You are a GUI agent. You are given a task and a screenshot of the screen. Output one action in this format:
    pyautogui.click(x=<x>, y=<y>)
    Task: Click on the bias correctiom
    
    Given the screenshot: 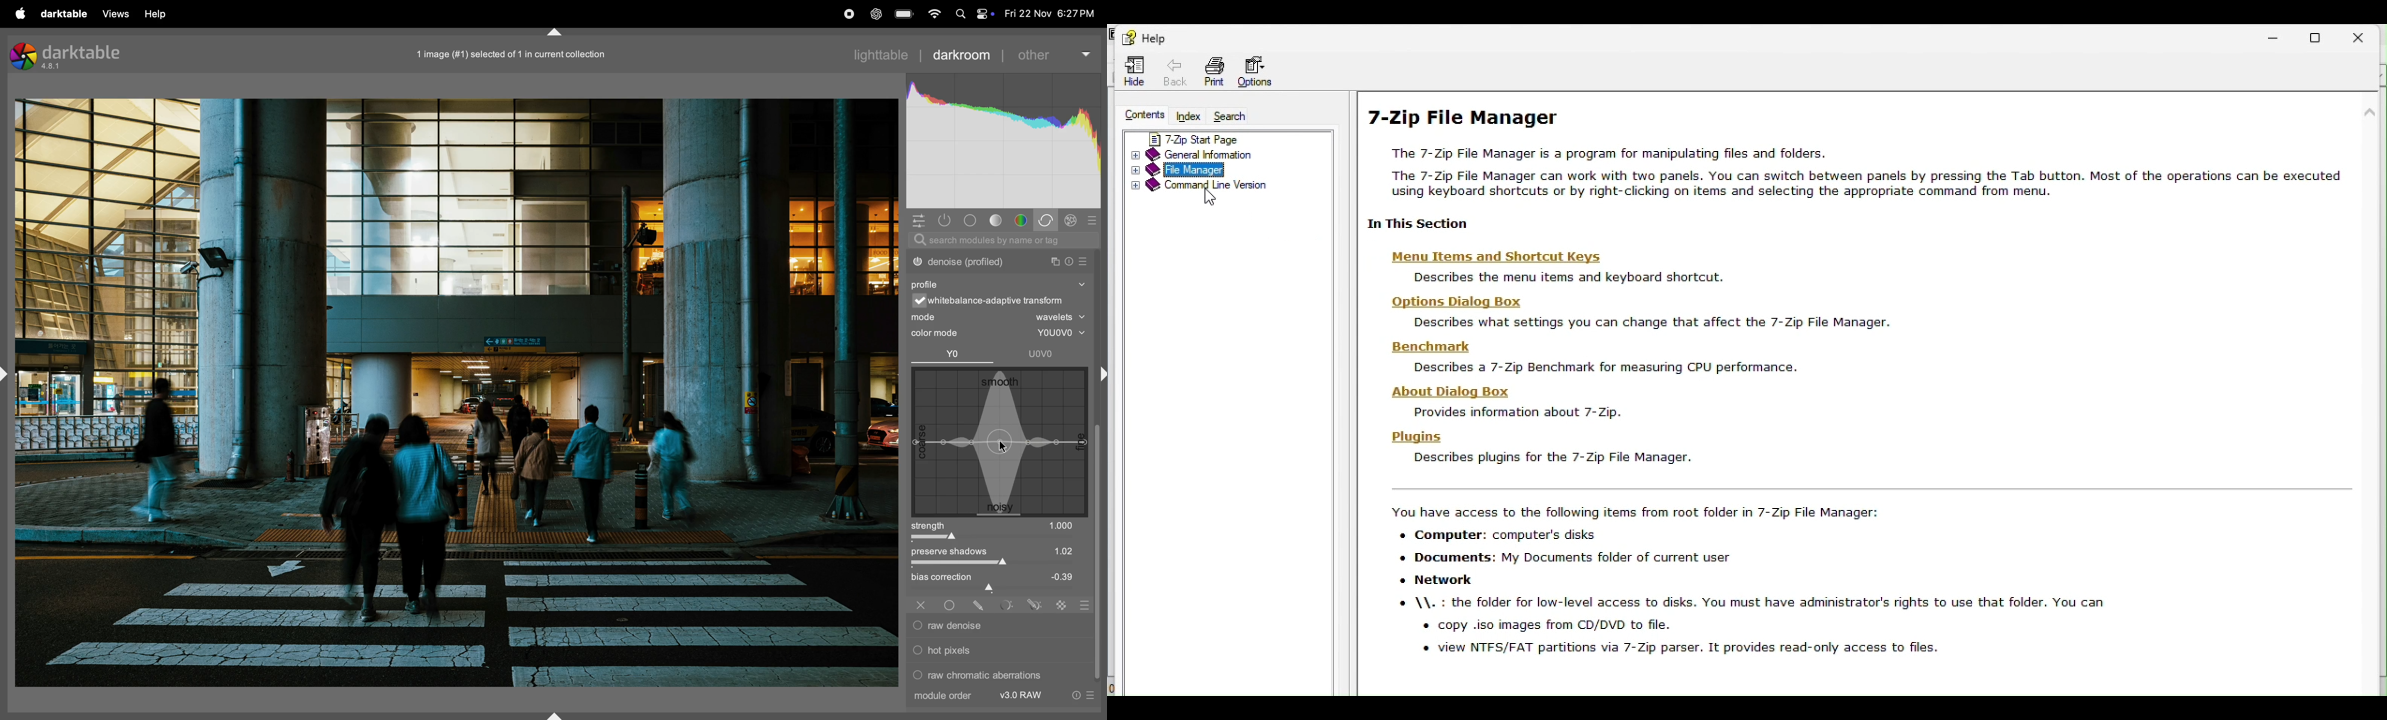 What is the action you would take?
    pyautogui.click(x=996, y=582)
    